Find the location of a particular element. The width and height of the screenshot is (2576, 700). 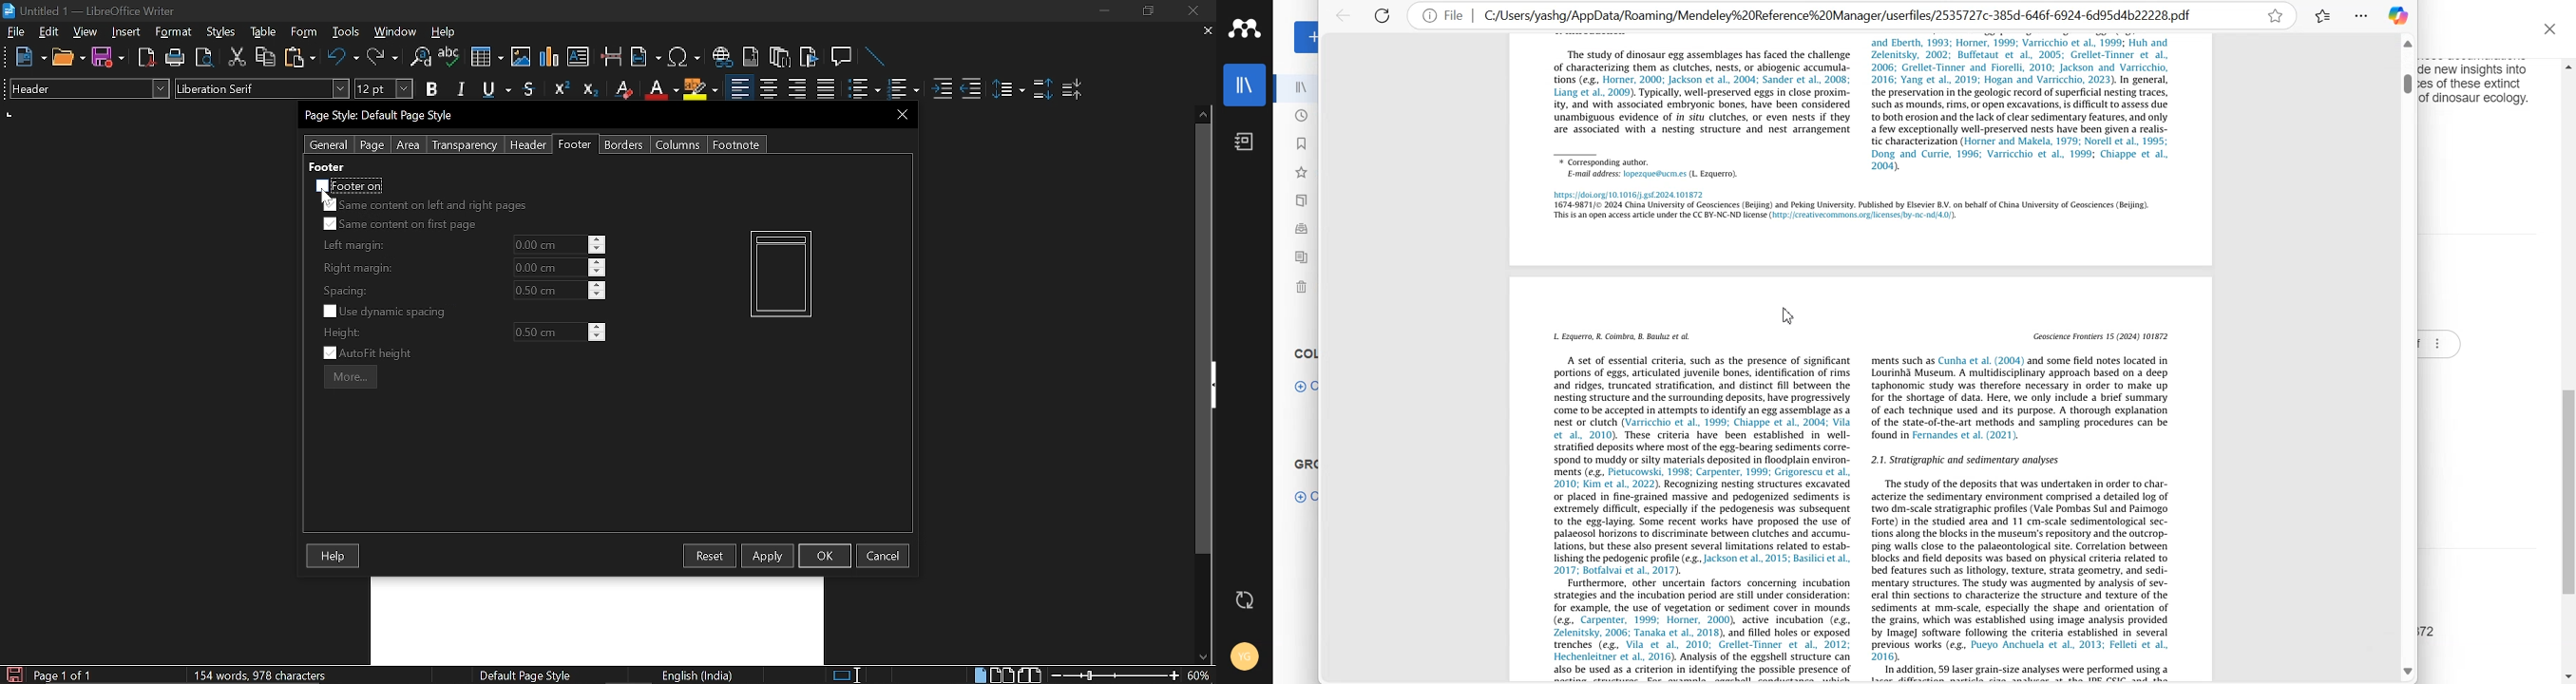

Auto fit height is located at coordinates (380, 353).